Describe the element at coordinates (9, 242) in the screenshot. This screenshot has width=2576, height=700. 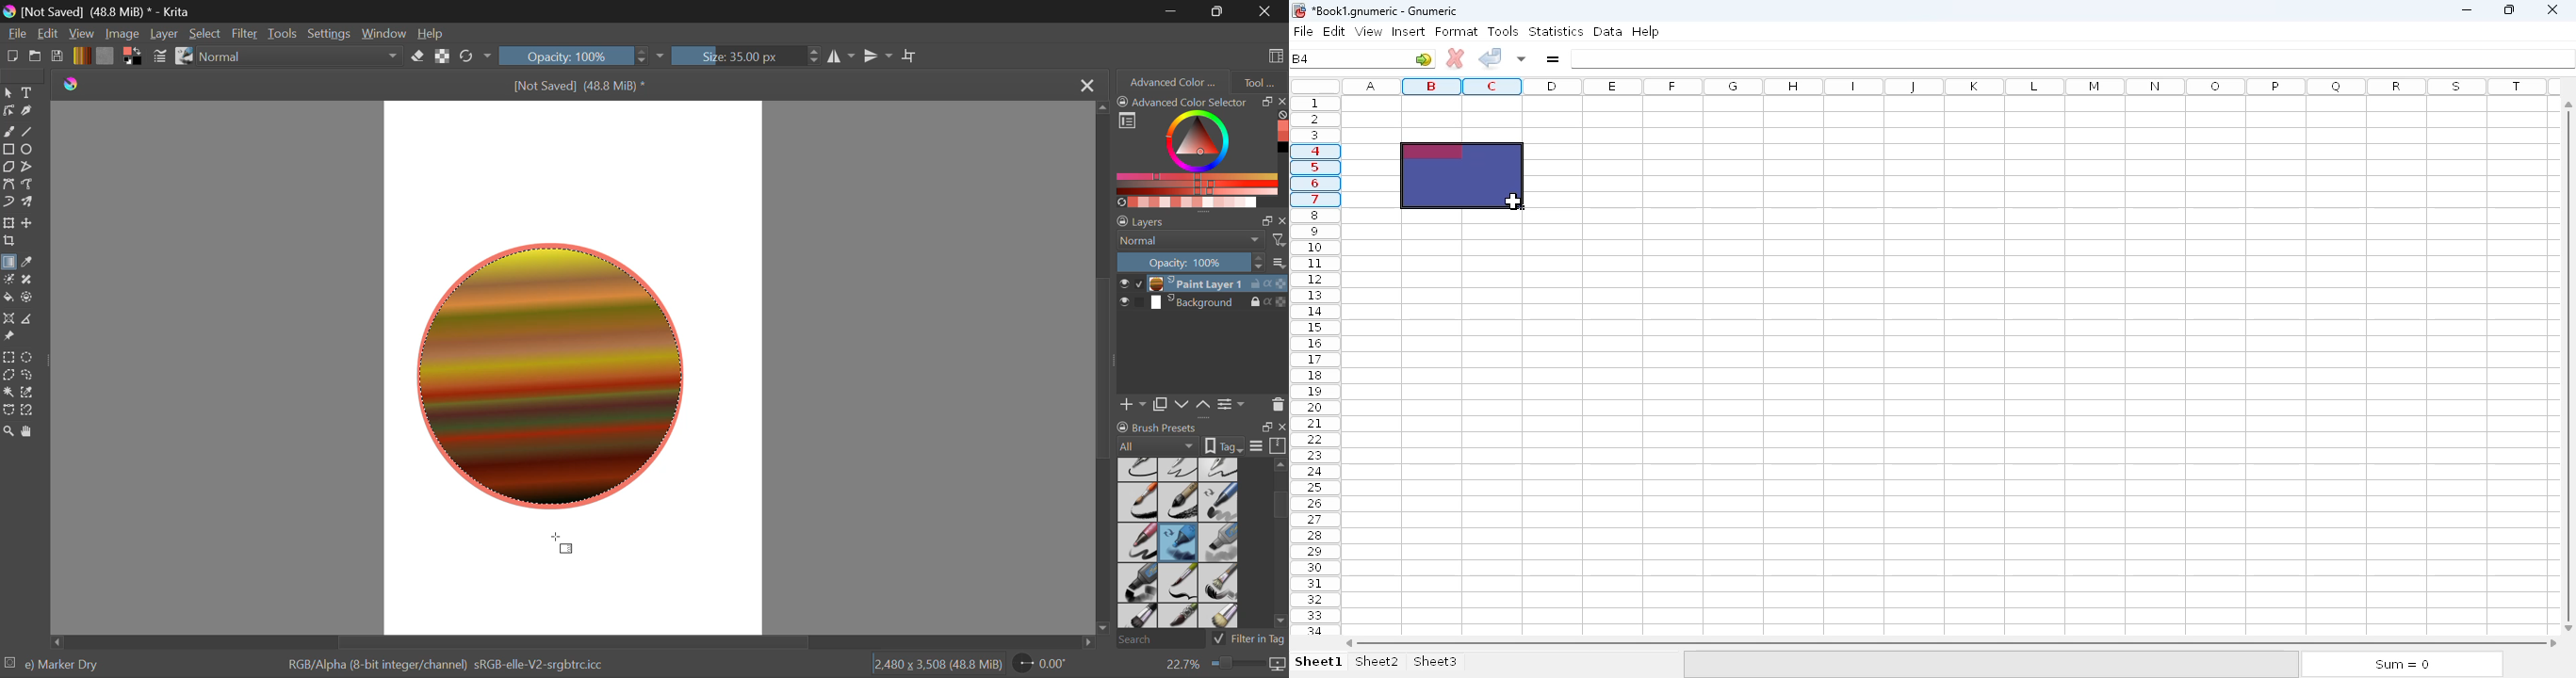
I see `Crop a layer` at that location.